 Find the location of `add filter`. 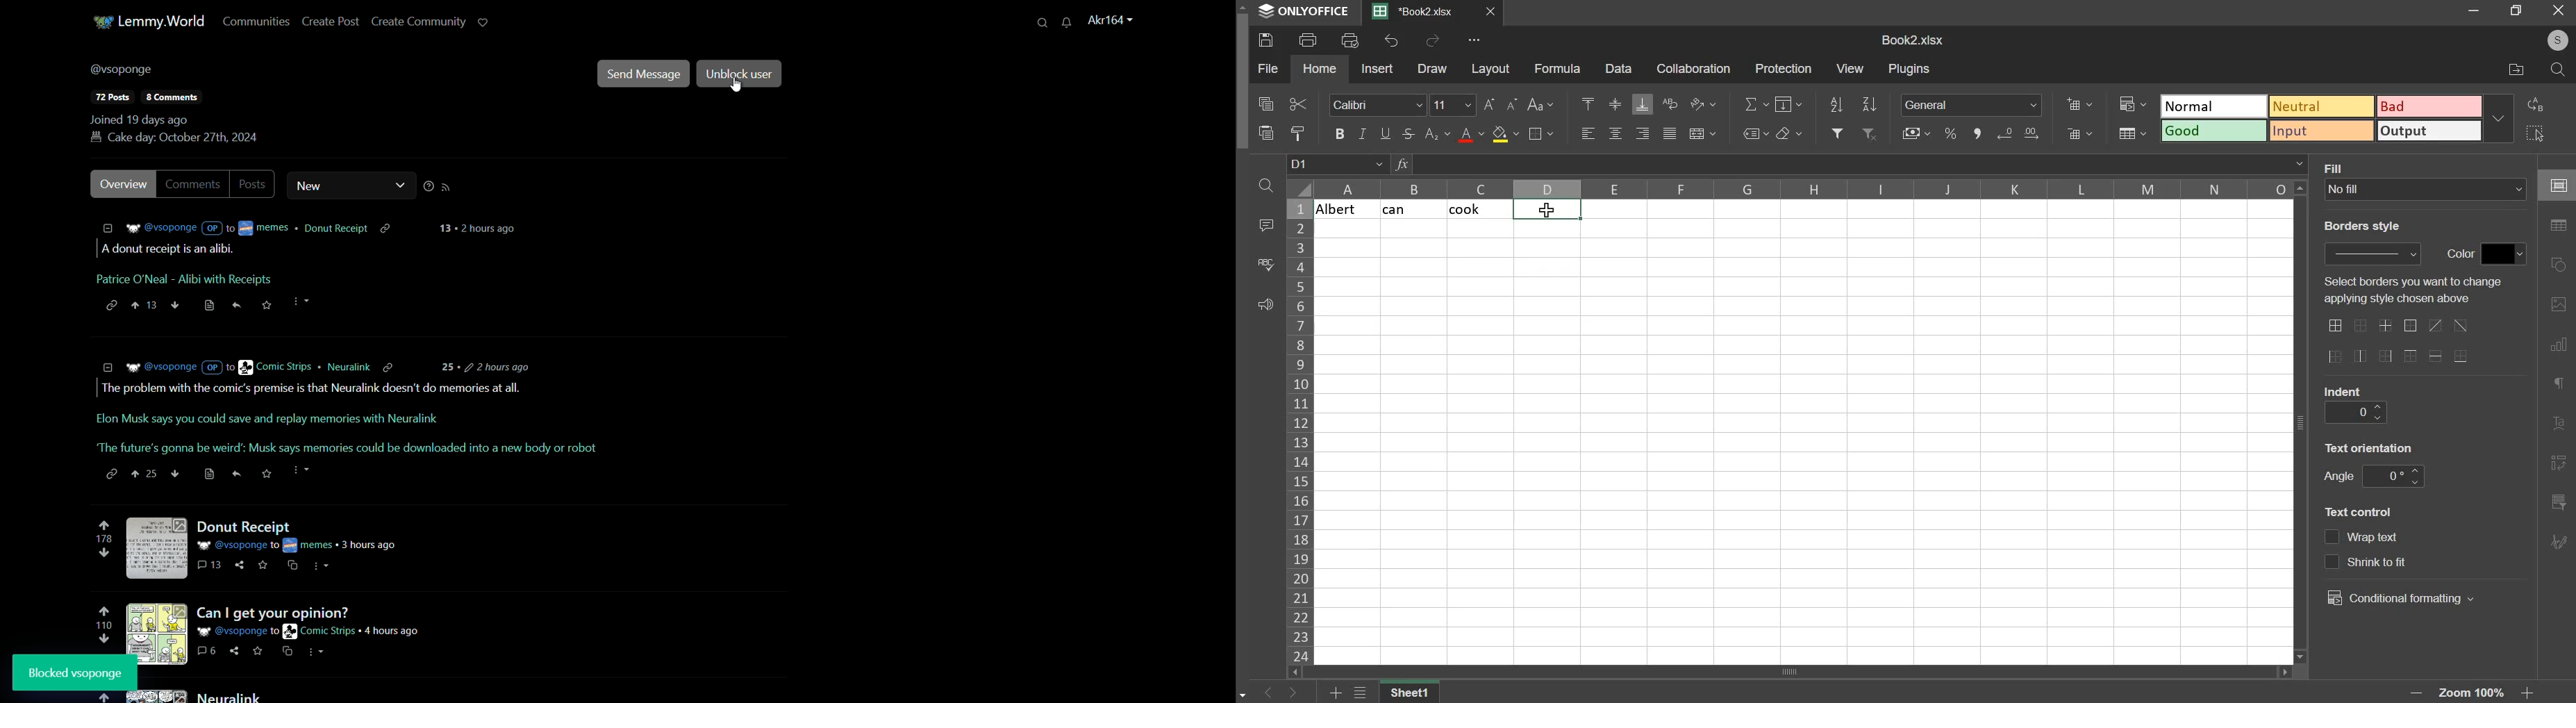

add filter is located at coordinates (1836, 132).